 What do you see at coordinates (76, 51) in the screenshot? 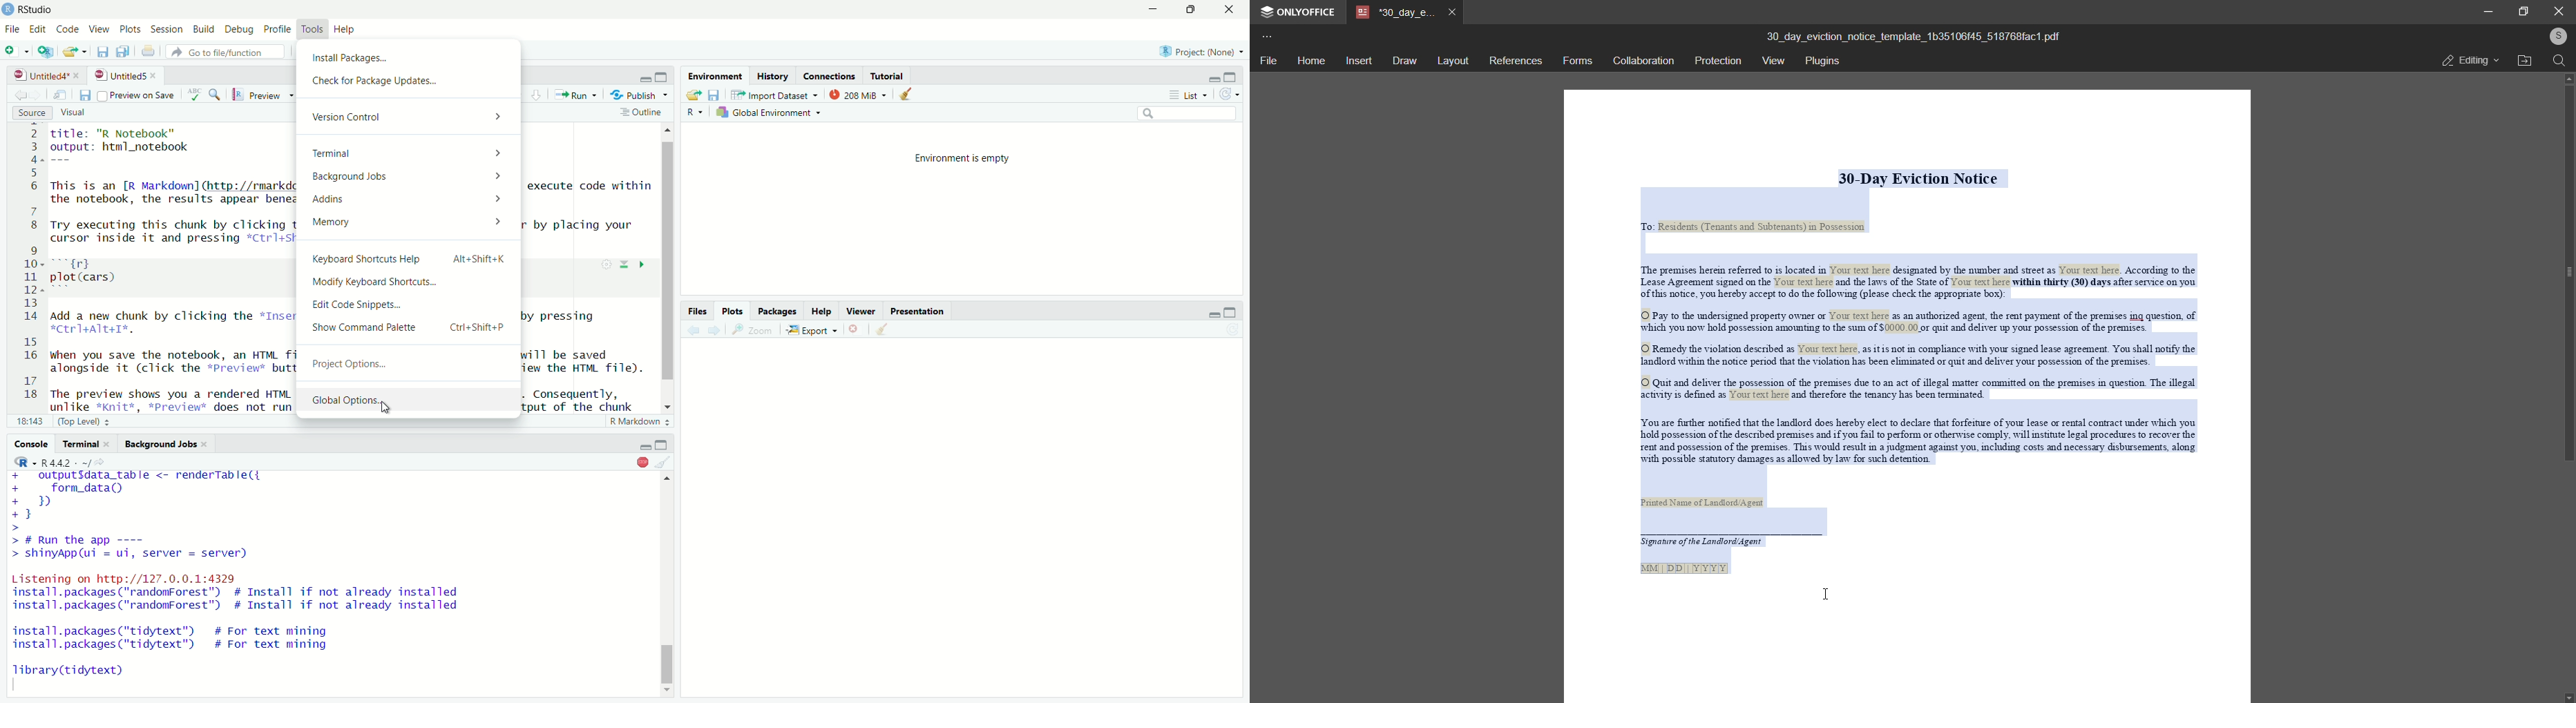
I see `open an existing file` at bounding box center [76, 51].